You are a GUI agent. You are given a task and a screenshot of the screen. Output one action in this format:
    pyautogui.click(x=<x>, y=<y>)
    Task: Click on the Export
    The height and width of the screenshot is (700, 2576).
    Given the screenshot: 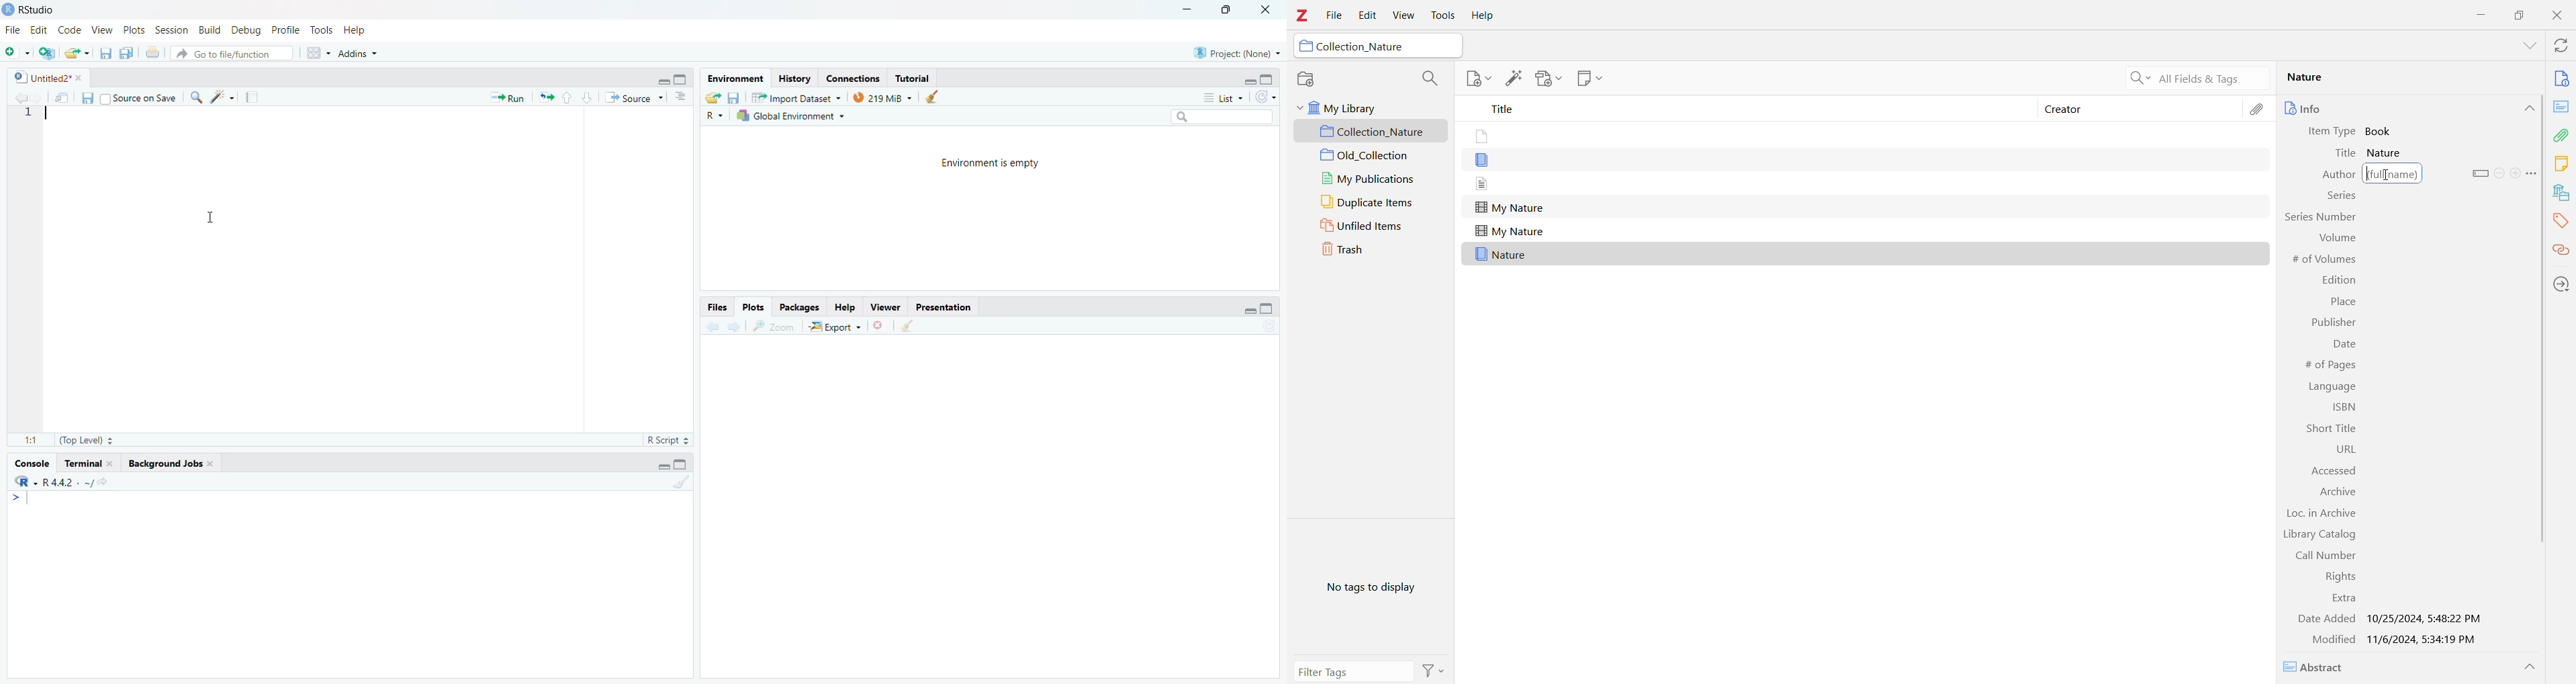 What is the action you would take?
    pyautogui.click(x=834, y=326)
    